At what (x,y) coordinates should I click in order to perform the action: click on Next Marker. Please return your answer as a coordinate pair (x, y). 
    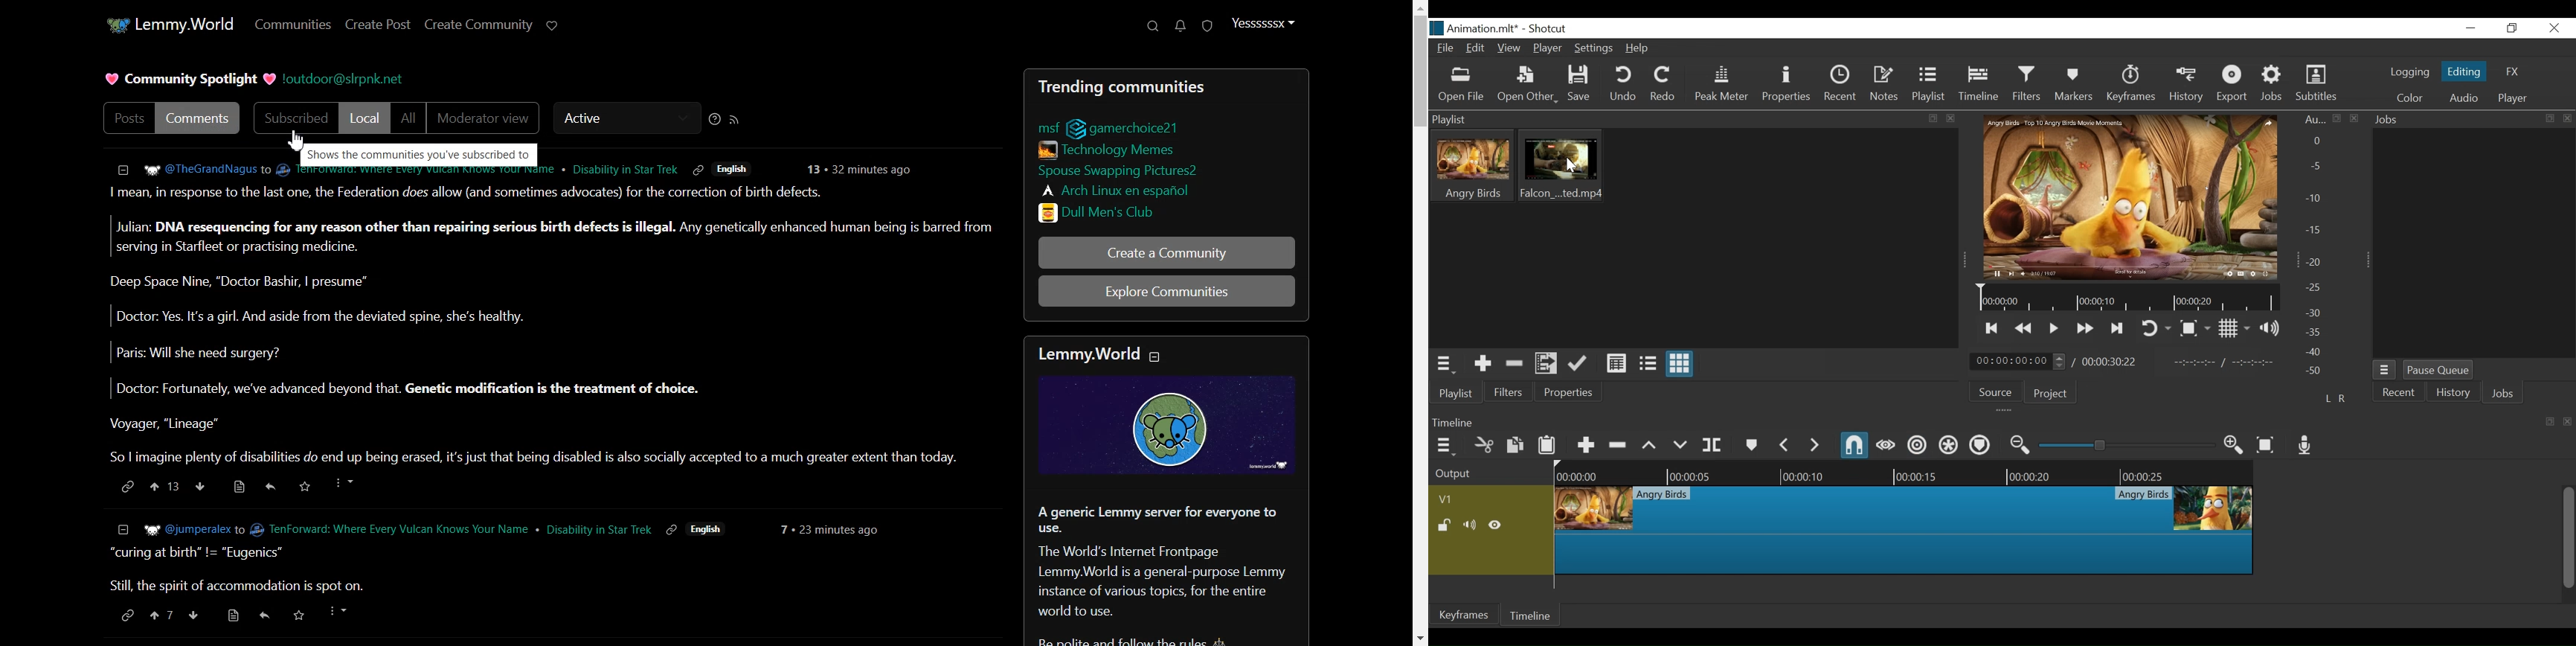
    Looking at the image, I should click on (1814, 444).